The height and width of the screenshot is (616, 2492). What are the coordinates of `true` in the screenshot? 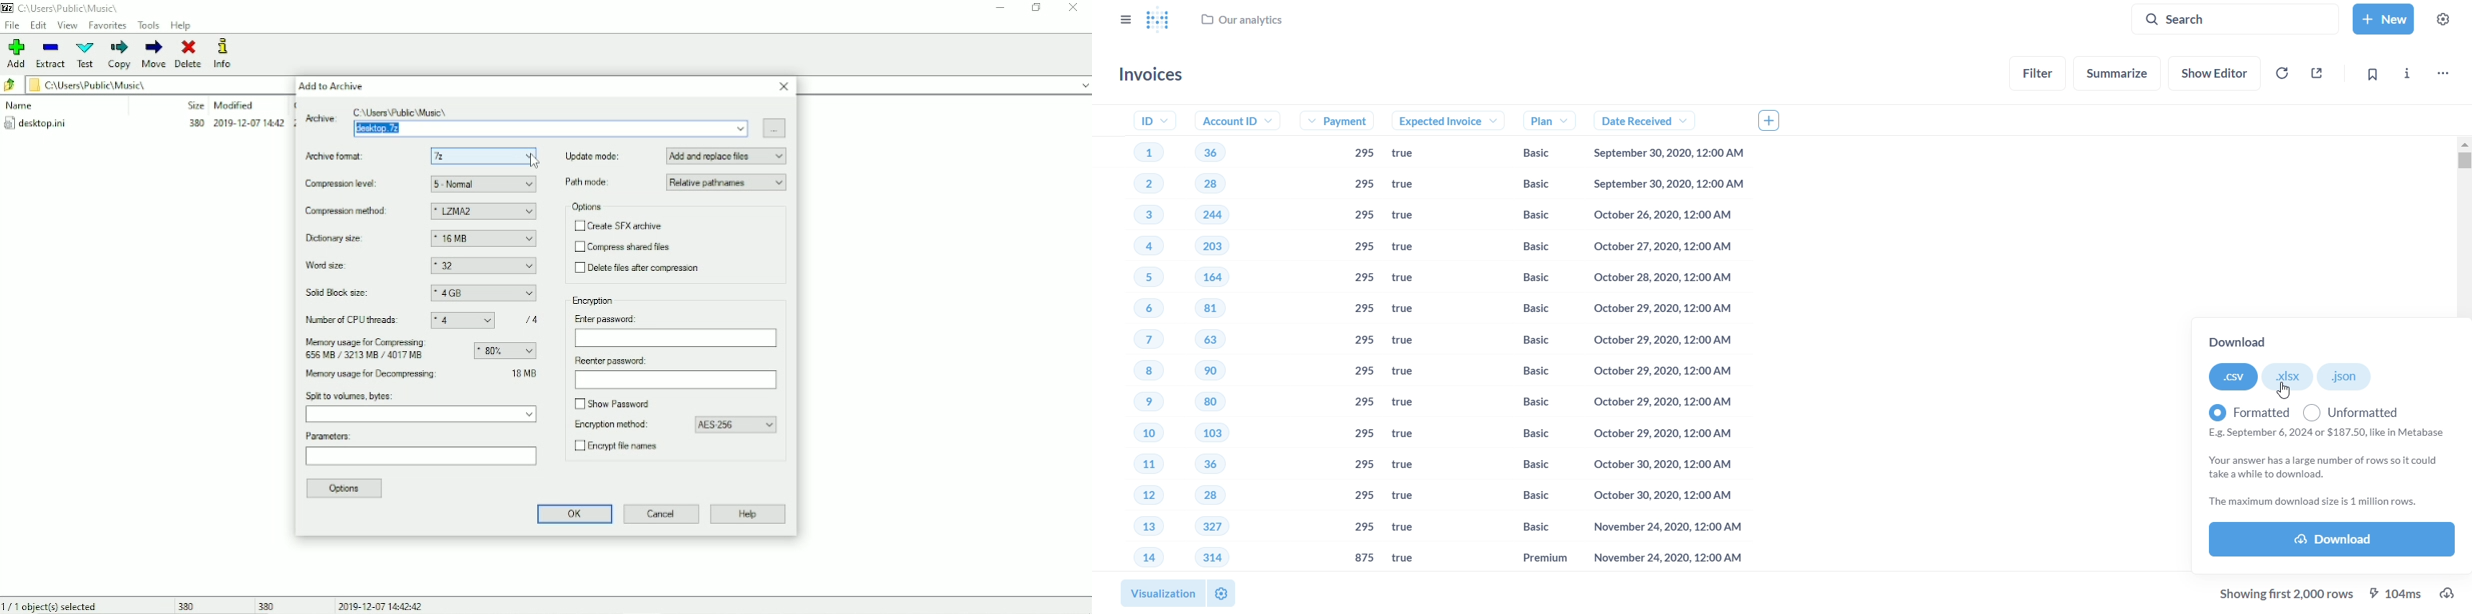 It's located at (1417, 154).